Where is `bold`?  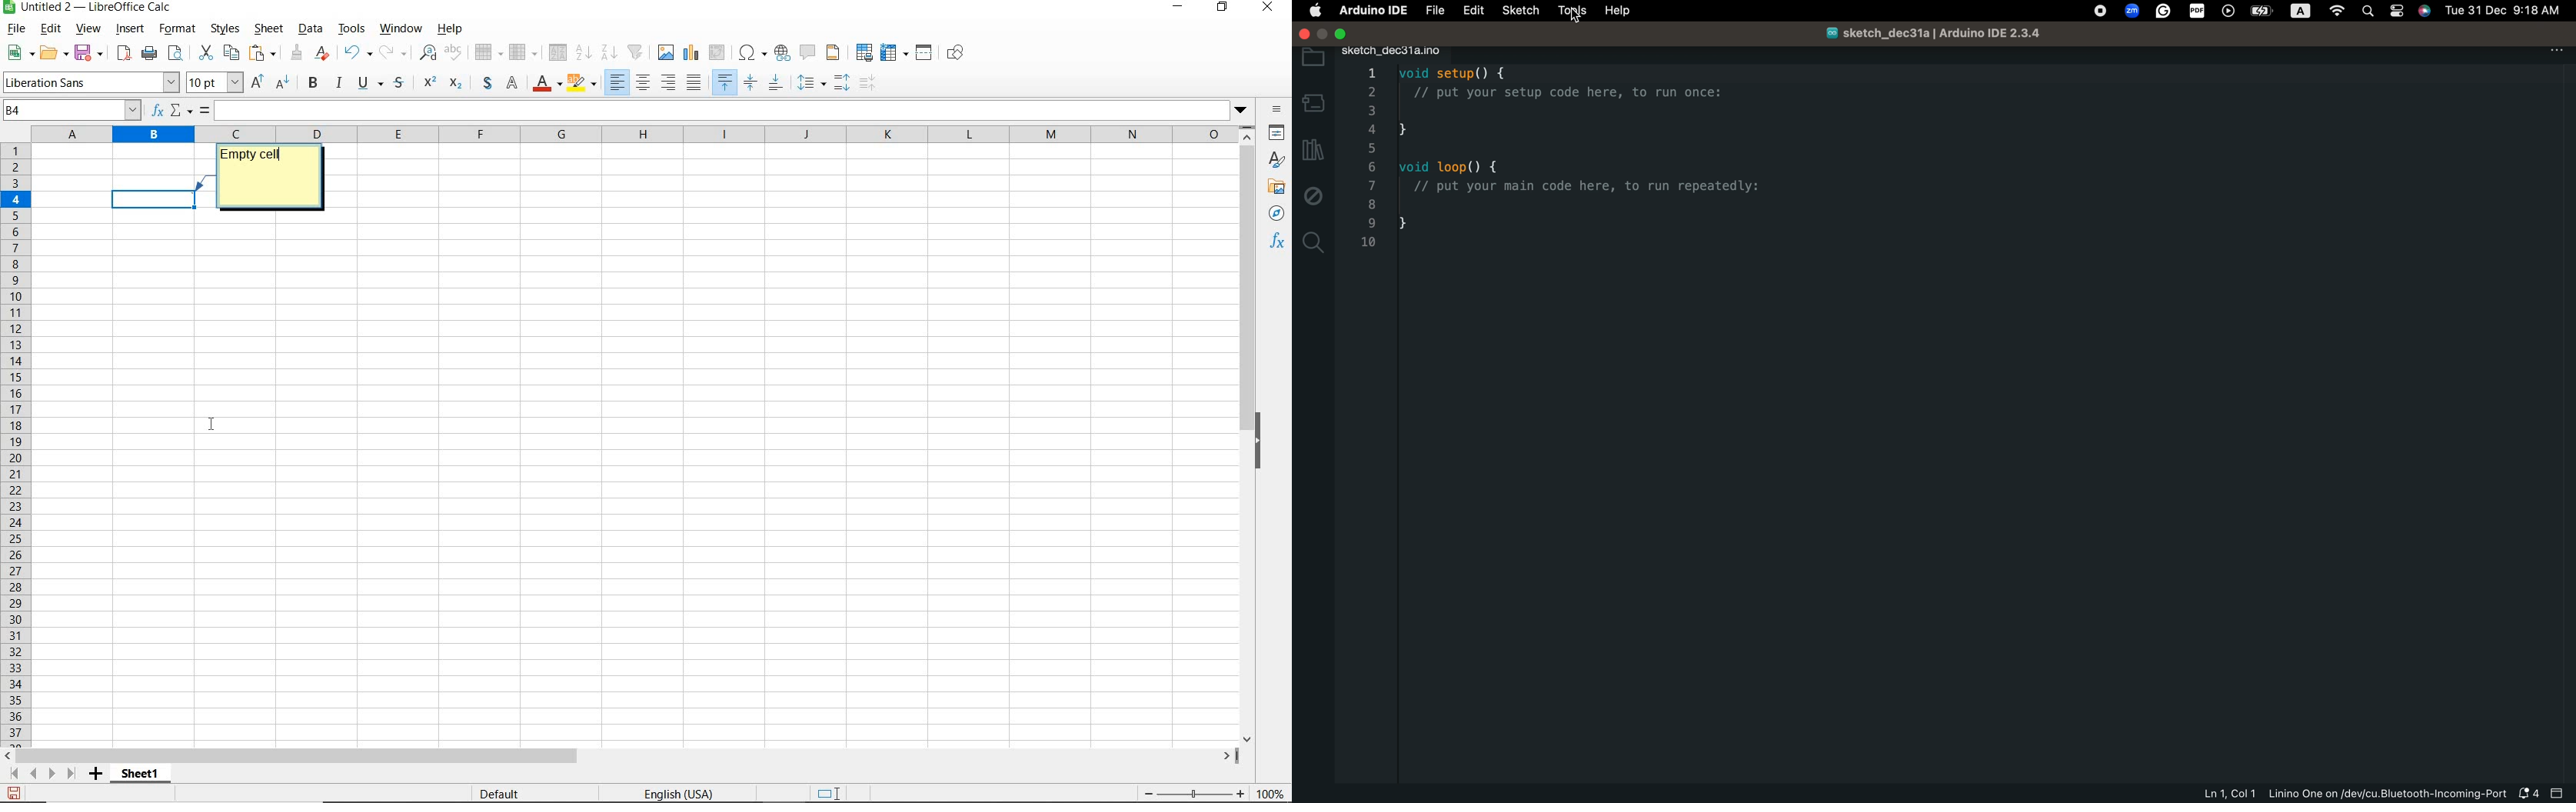
bold is located at coordinates (312, 83).